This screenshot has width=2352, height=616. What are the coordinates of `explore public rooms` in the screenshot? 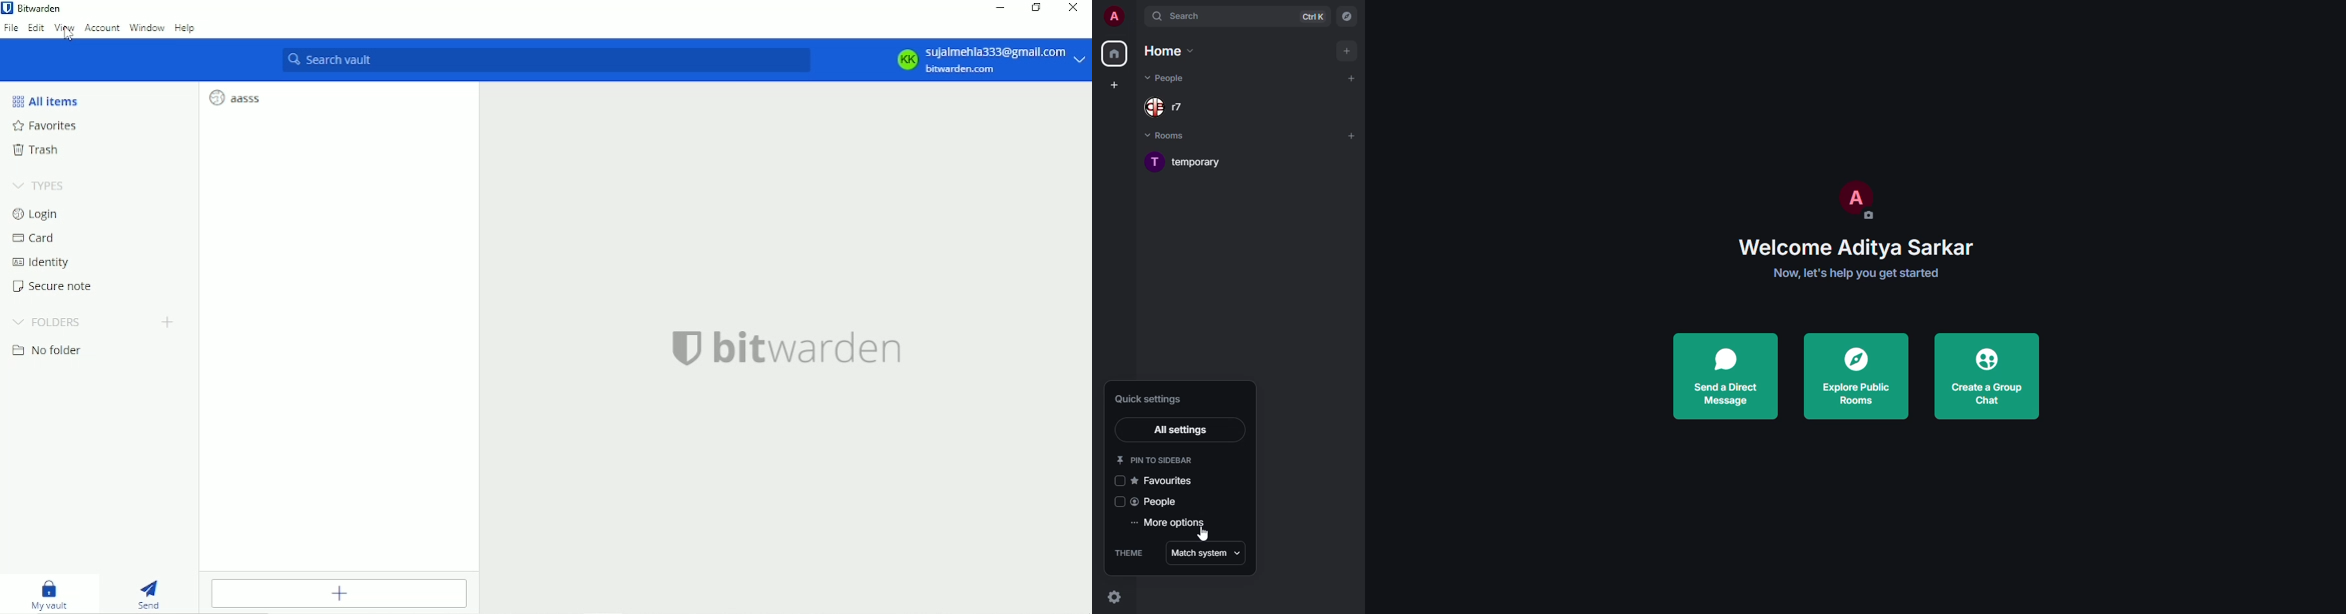 It's located at (1854, 375).